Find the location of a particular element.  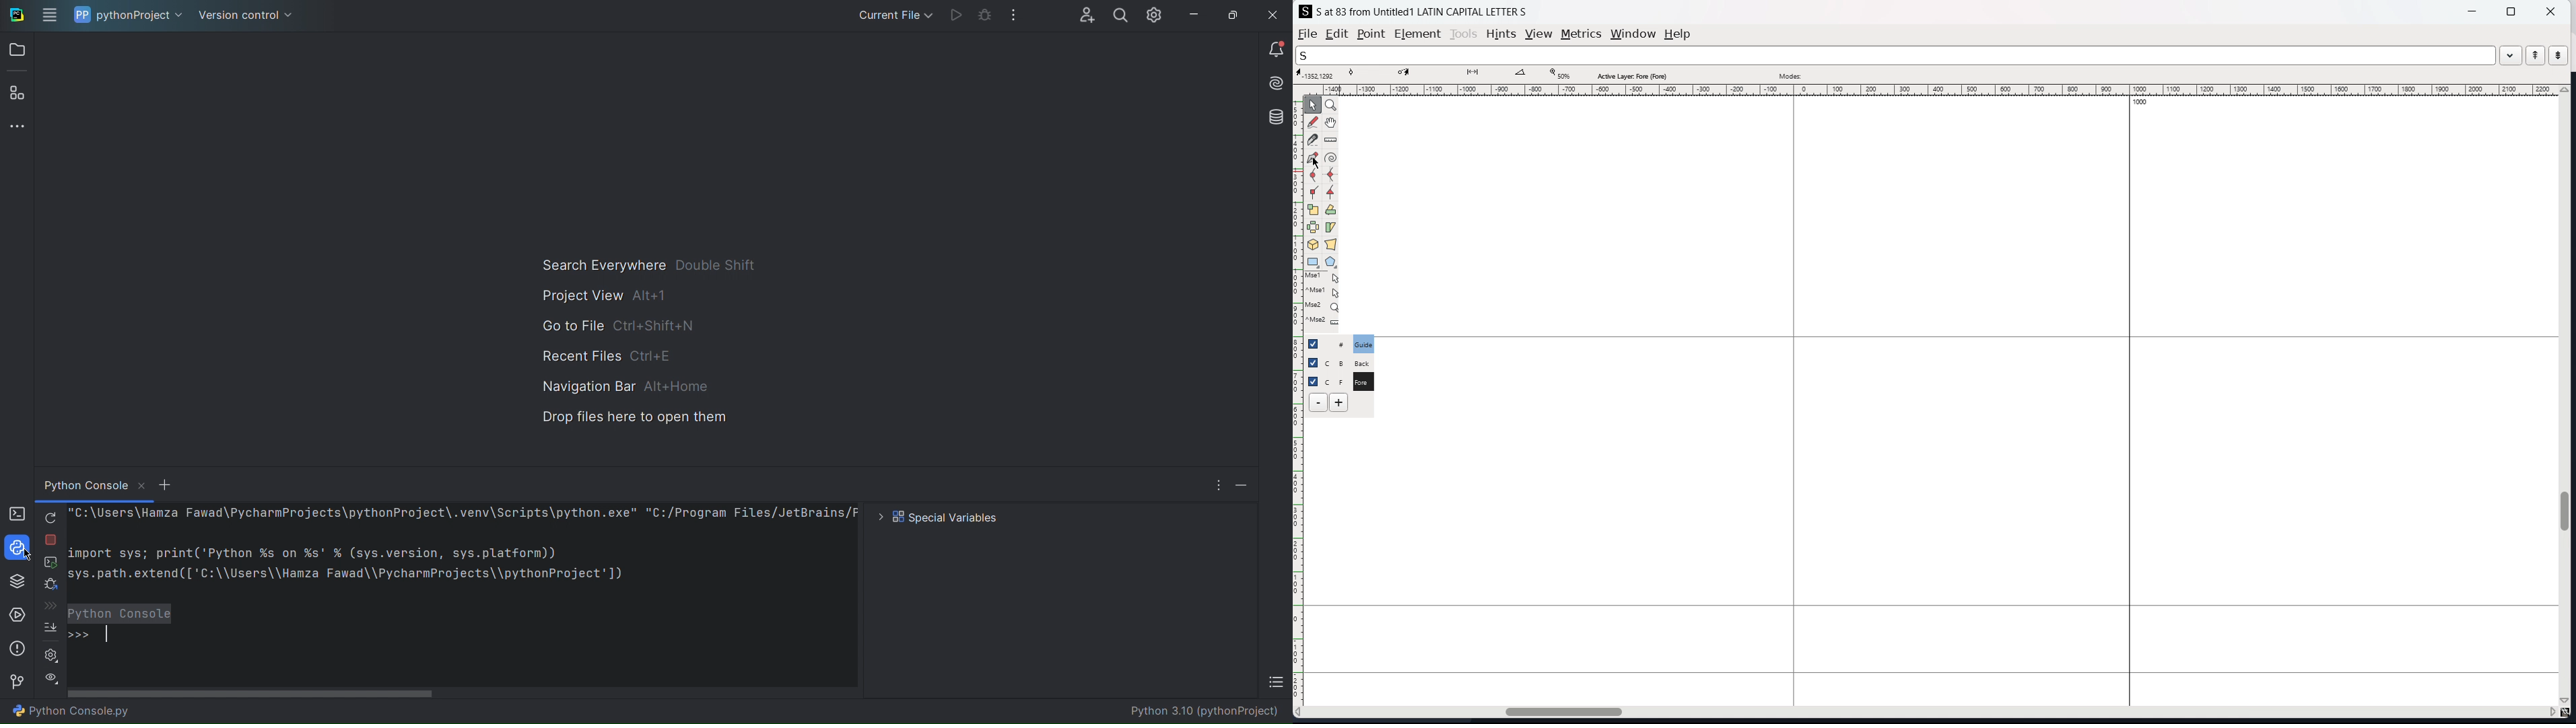

rotate selection is located at coordinates (1331, 210).